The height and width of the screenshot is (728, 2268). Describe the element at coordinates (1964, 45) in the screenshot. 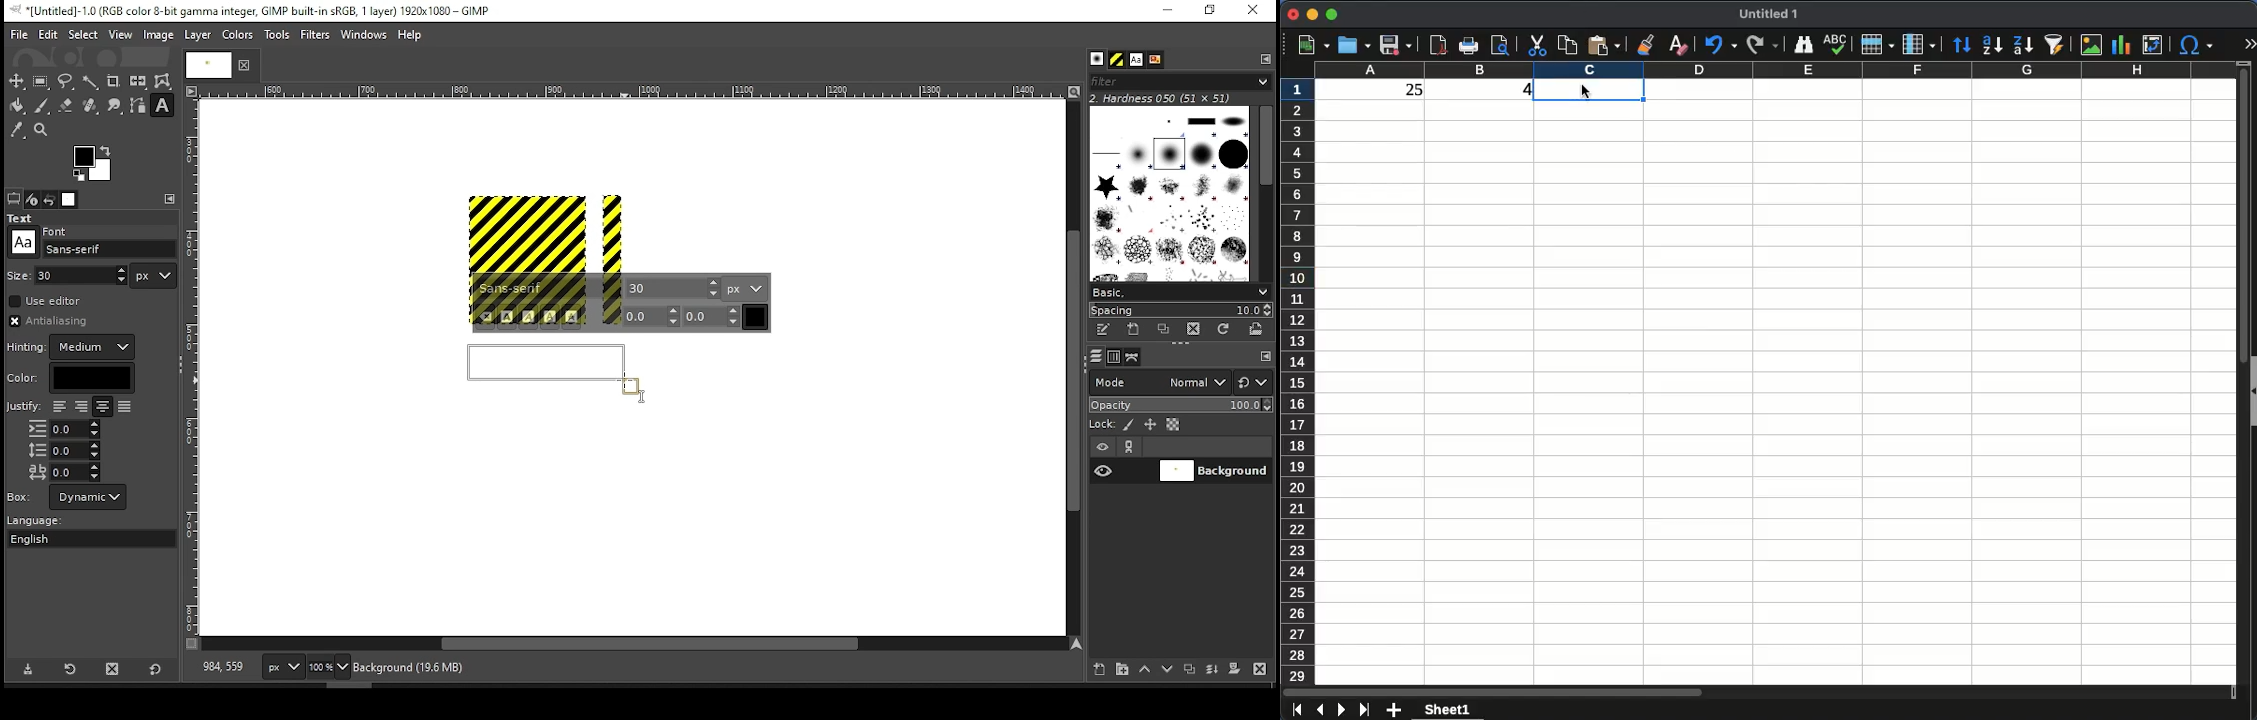

I see `sort` at that location.